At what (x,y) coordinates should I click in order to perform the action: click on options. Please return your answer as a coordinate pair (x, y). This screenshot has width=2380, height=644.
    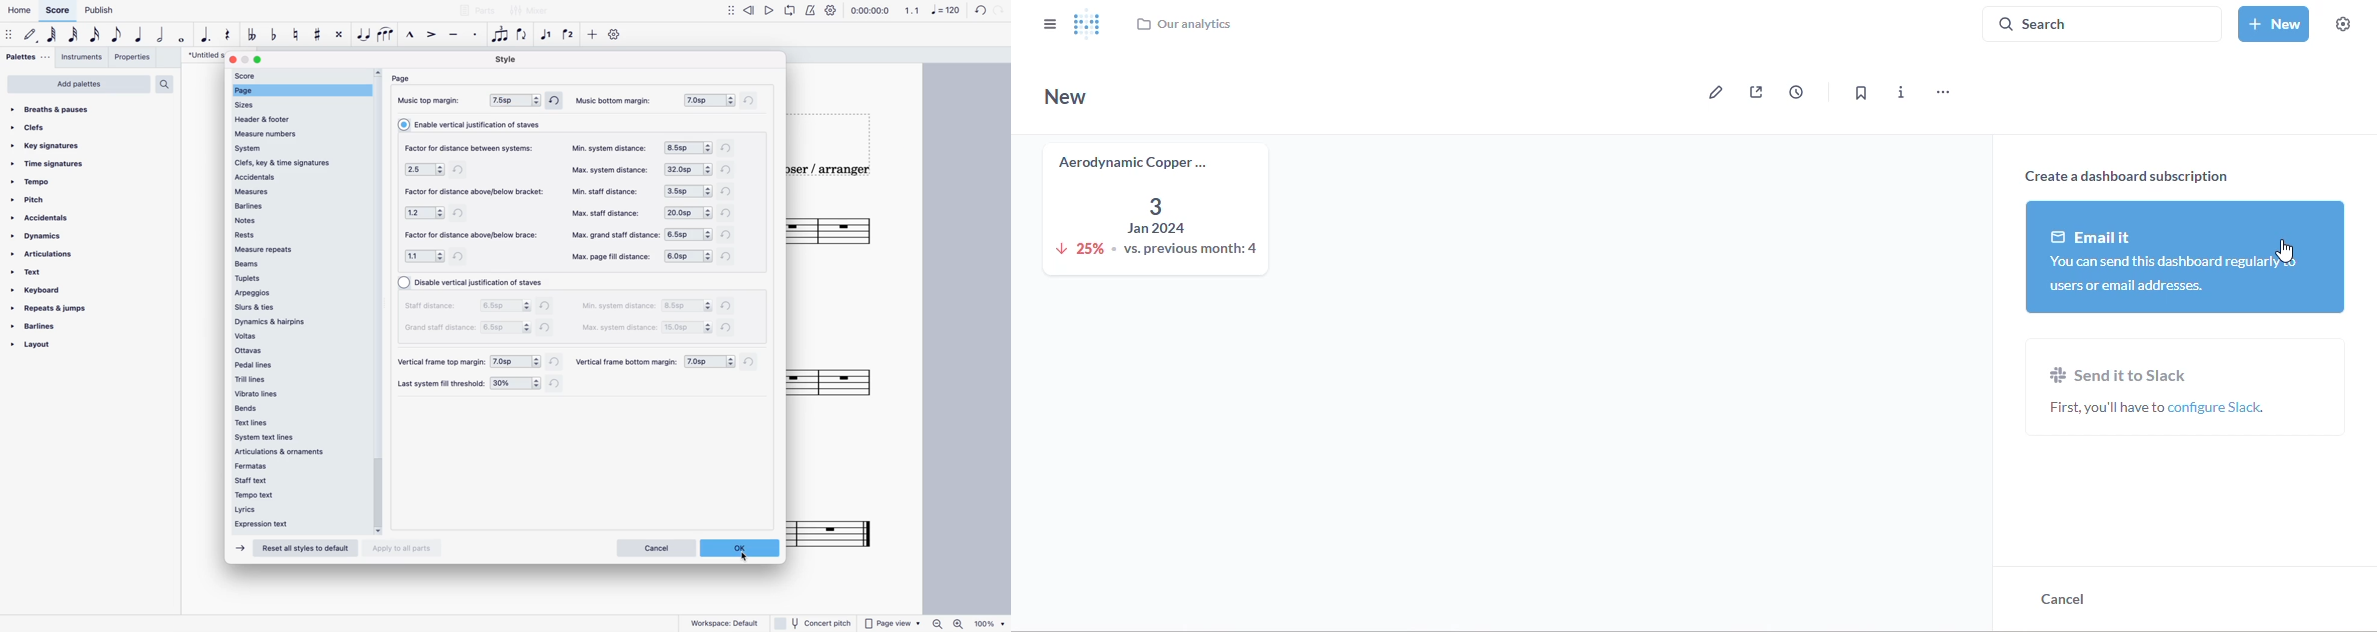
    Looking at the image, I should click on (426, 169).